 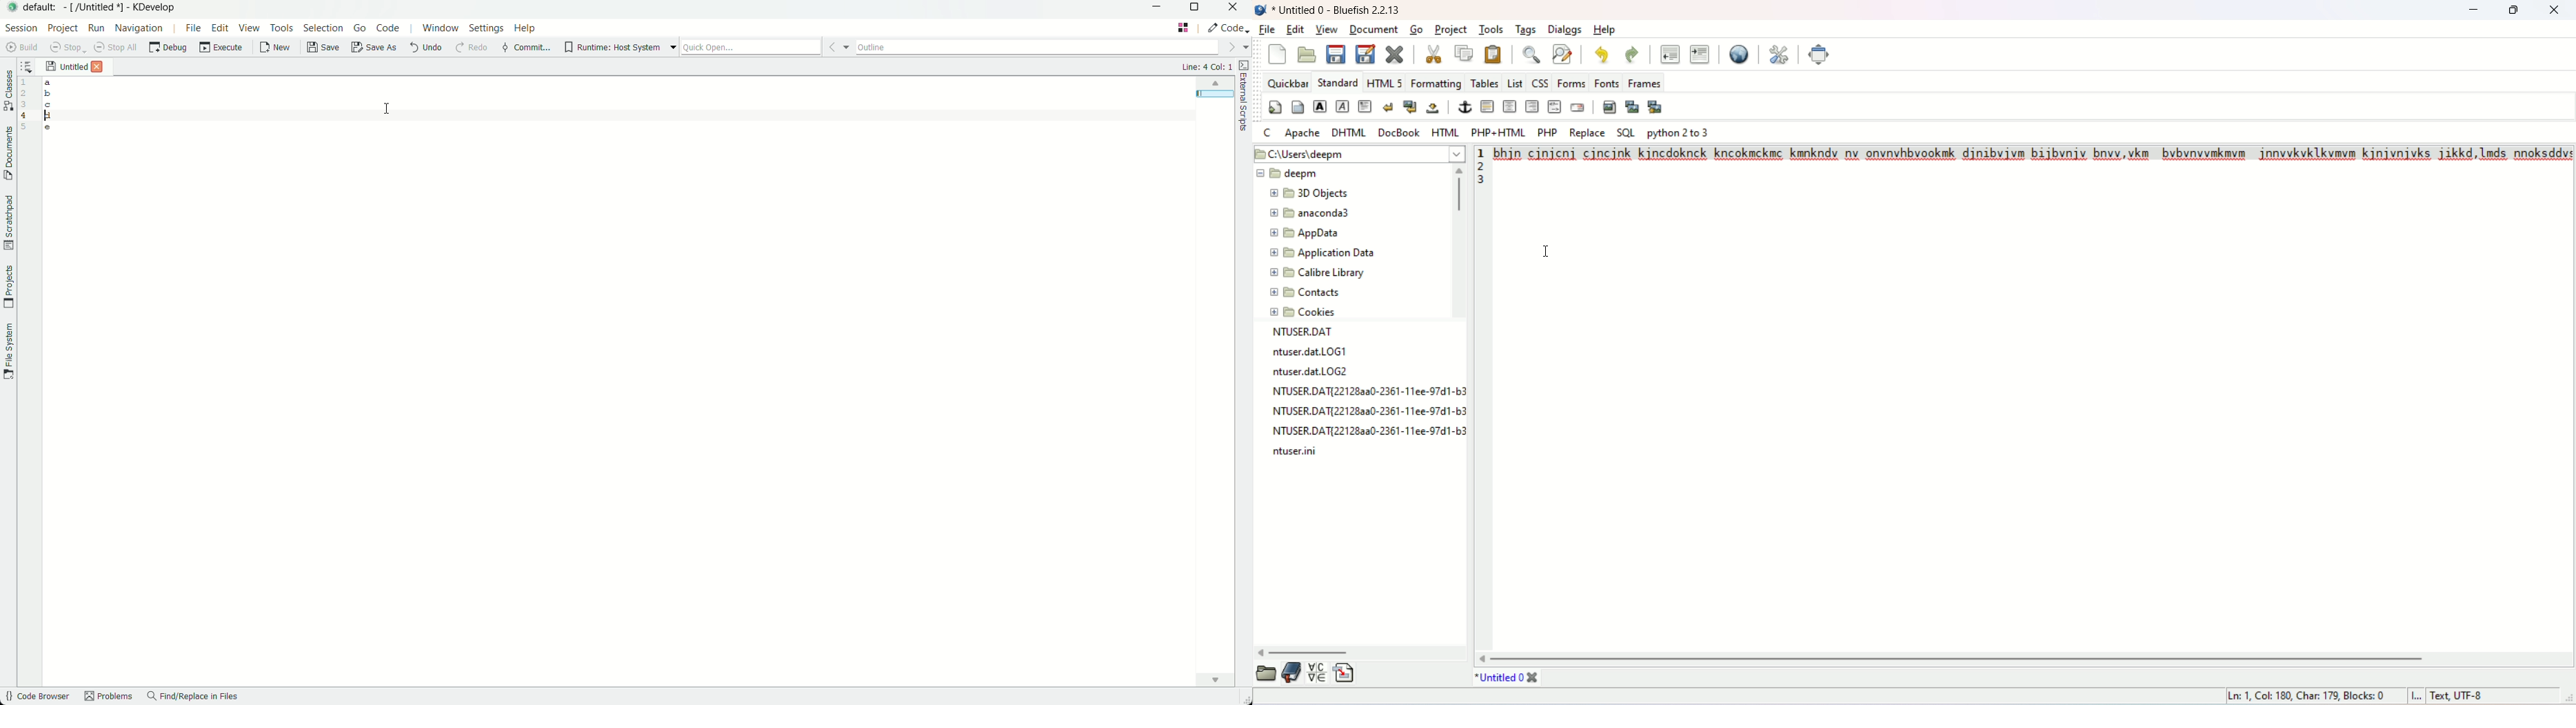 What do you see at coordinates (1321, 108) in the screenshot?
I see `strong` at bounding box center [1321, 108].